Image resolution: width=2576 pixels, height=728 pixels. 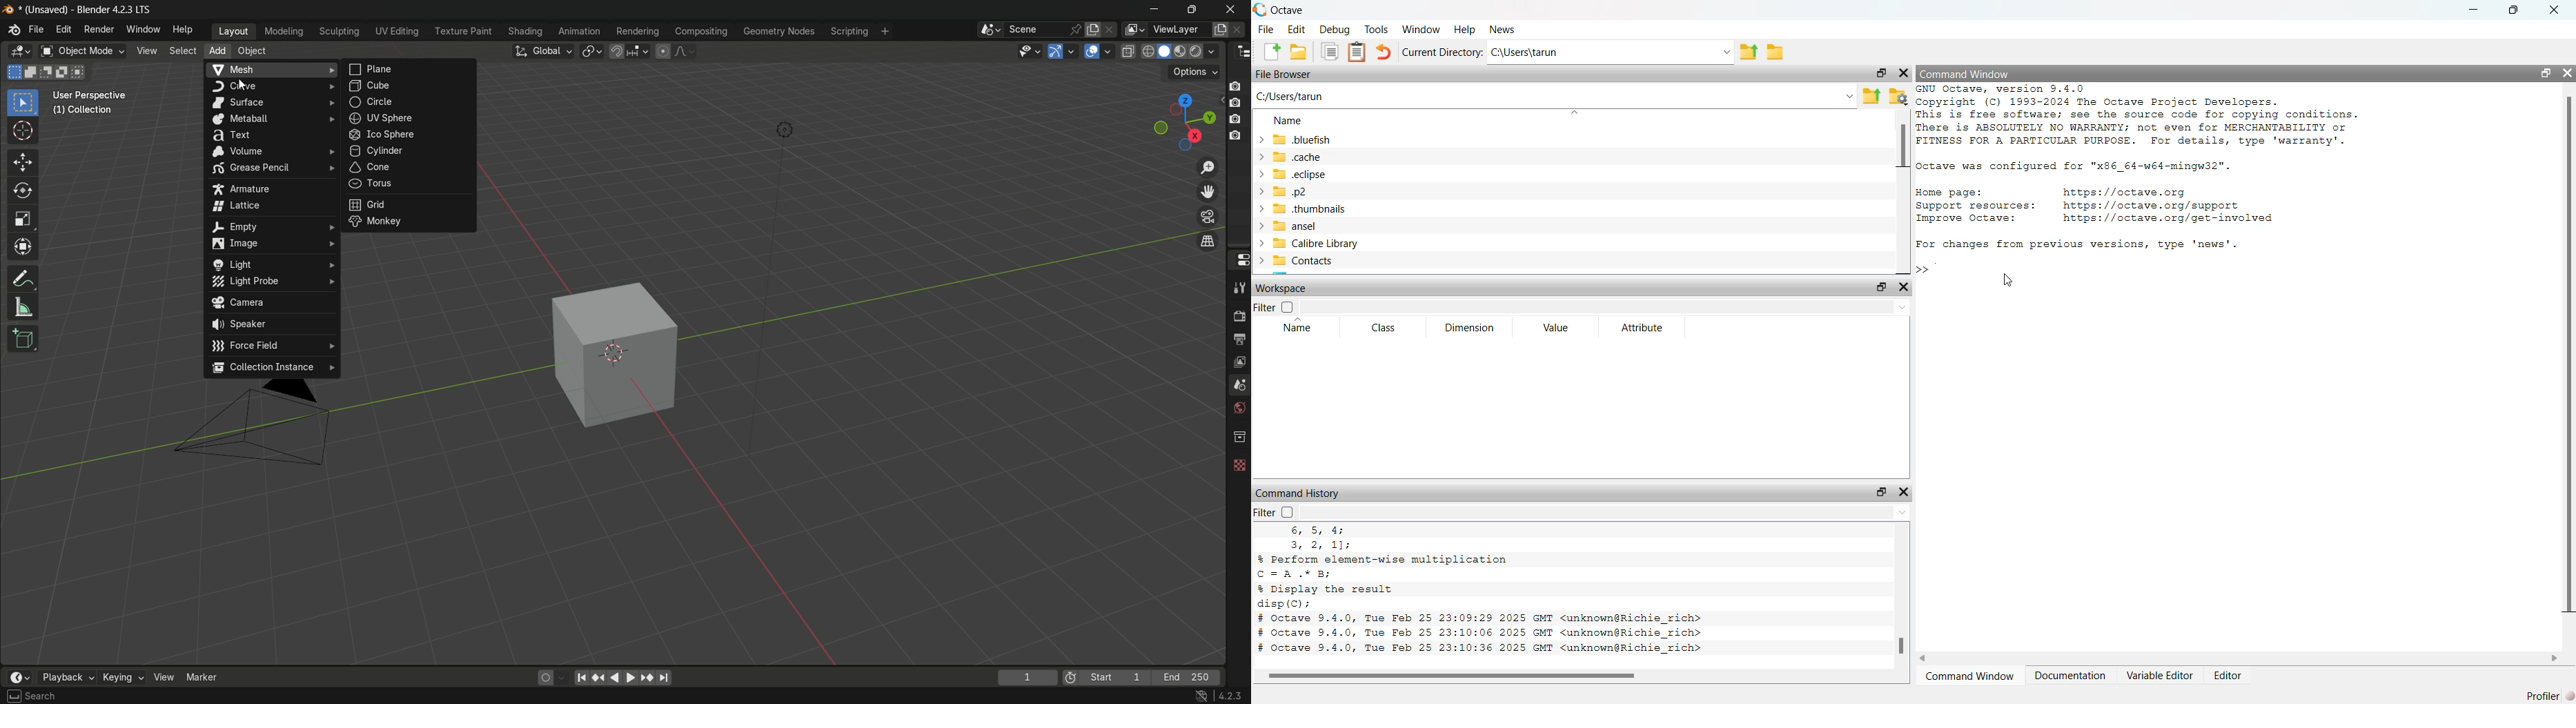 I want to click on Documentation, so click(x=2072, y=676).